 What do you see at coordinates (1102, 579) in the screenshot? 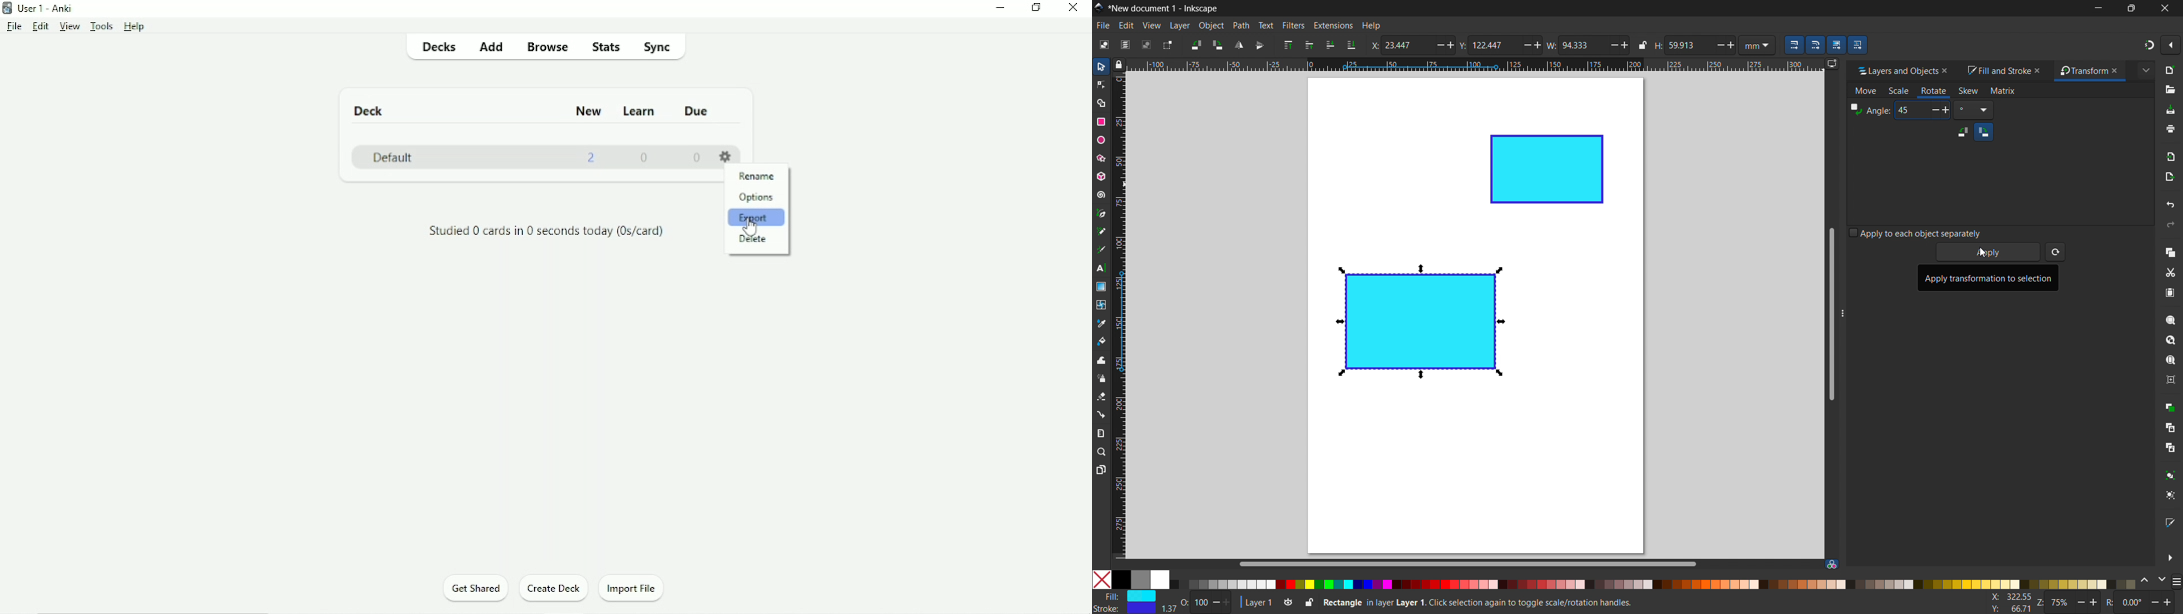
I see `No color` at bounding box center [1102, 579].